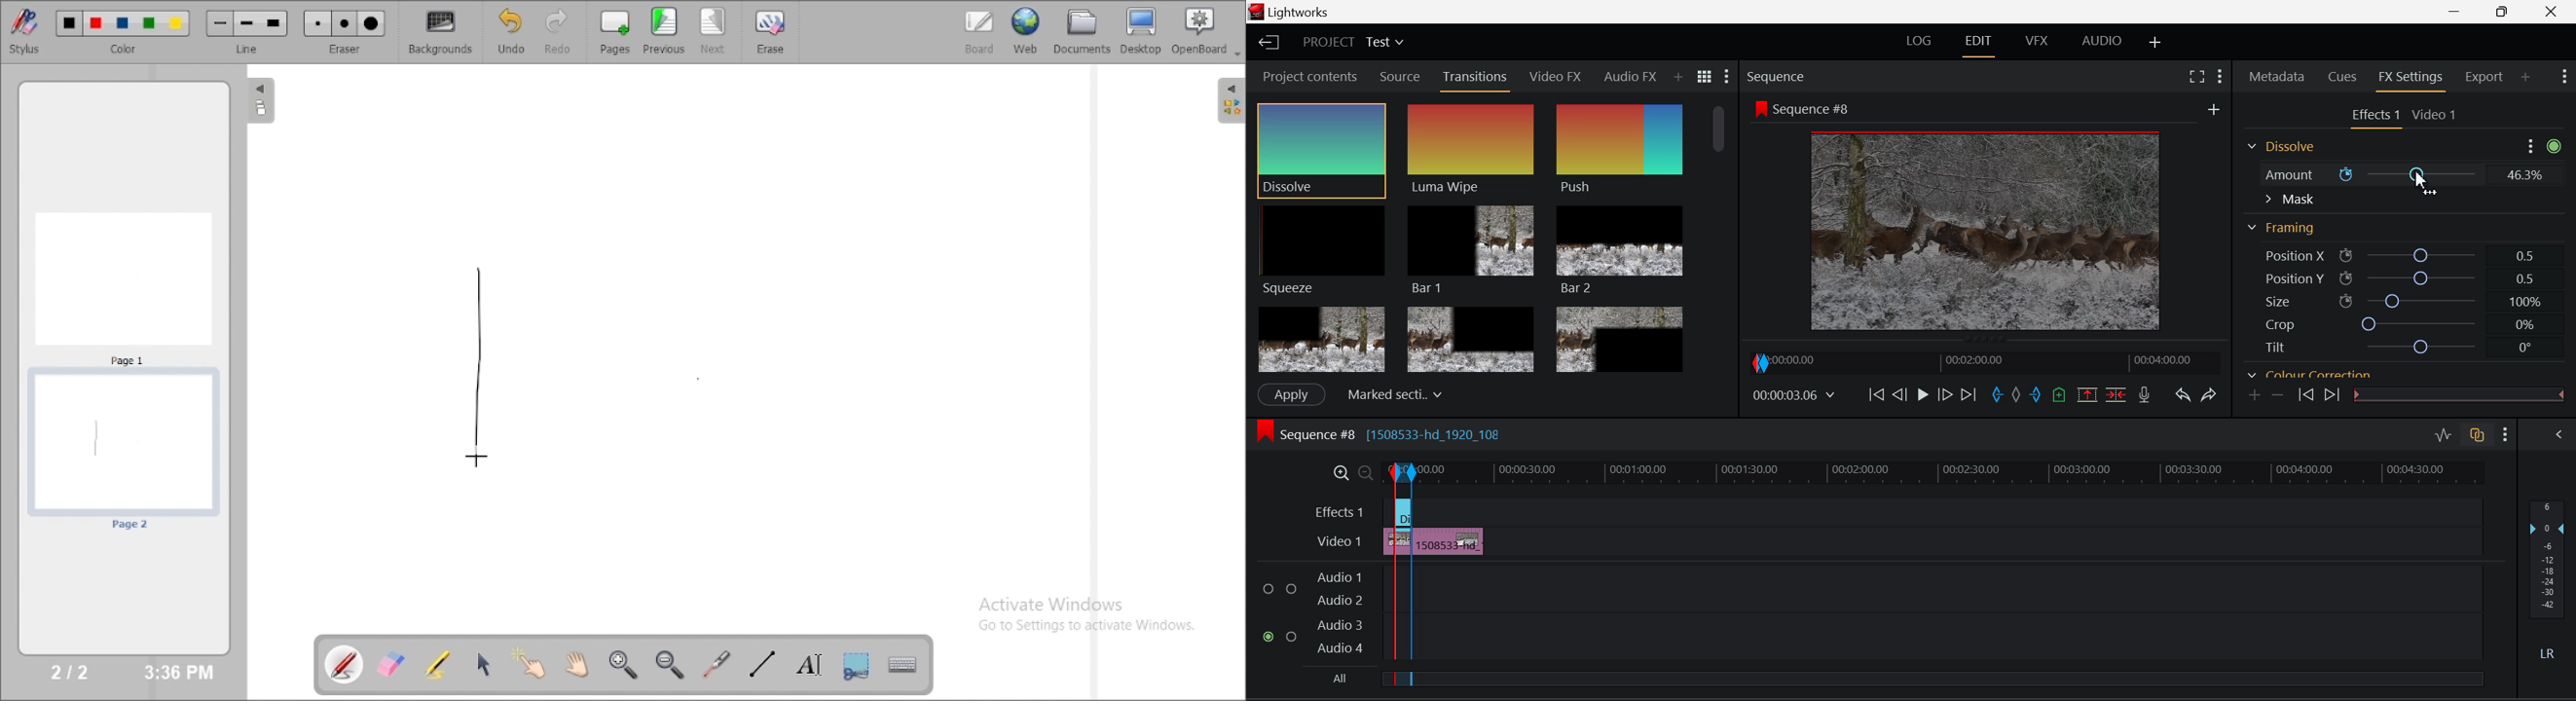 The width and height of the screenshot is (2576, 728). I want to click on Add Layout, so click(2156, 44).